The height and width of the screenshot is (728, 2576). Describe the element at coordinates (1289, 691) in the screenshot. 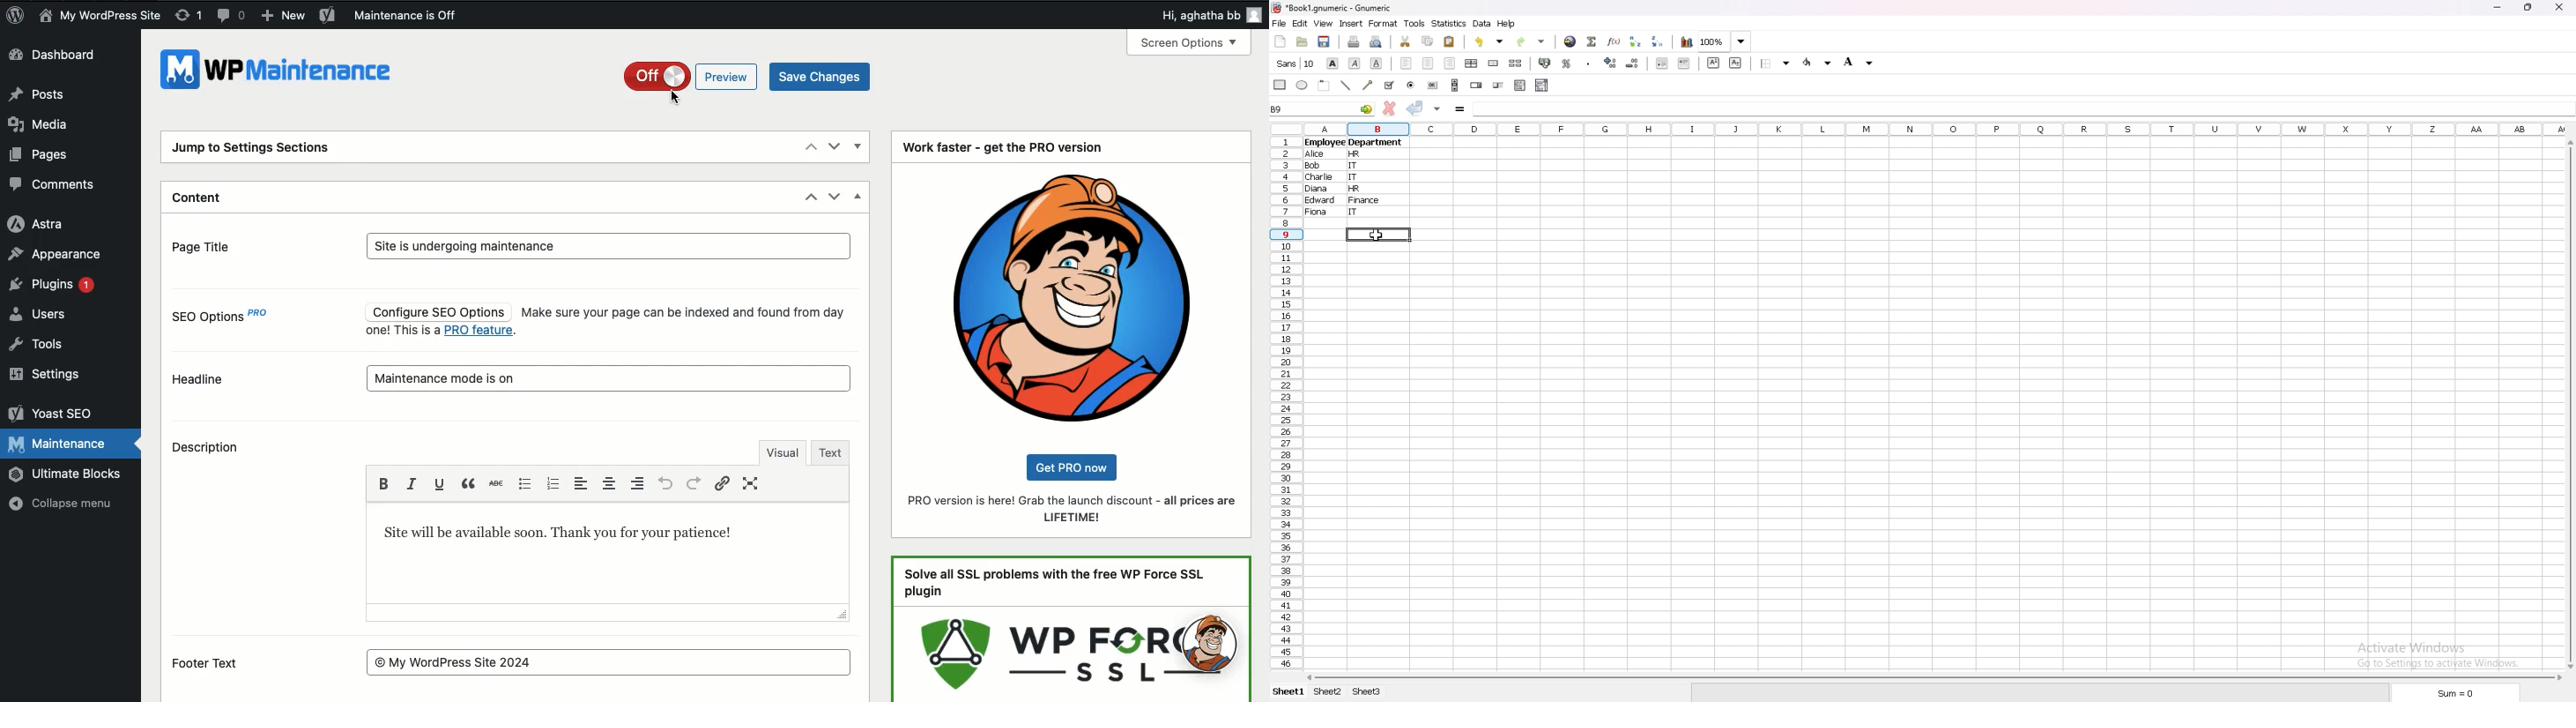

I see `sheet 1` at that location.